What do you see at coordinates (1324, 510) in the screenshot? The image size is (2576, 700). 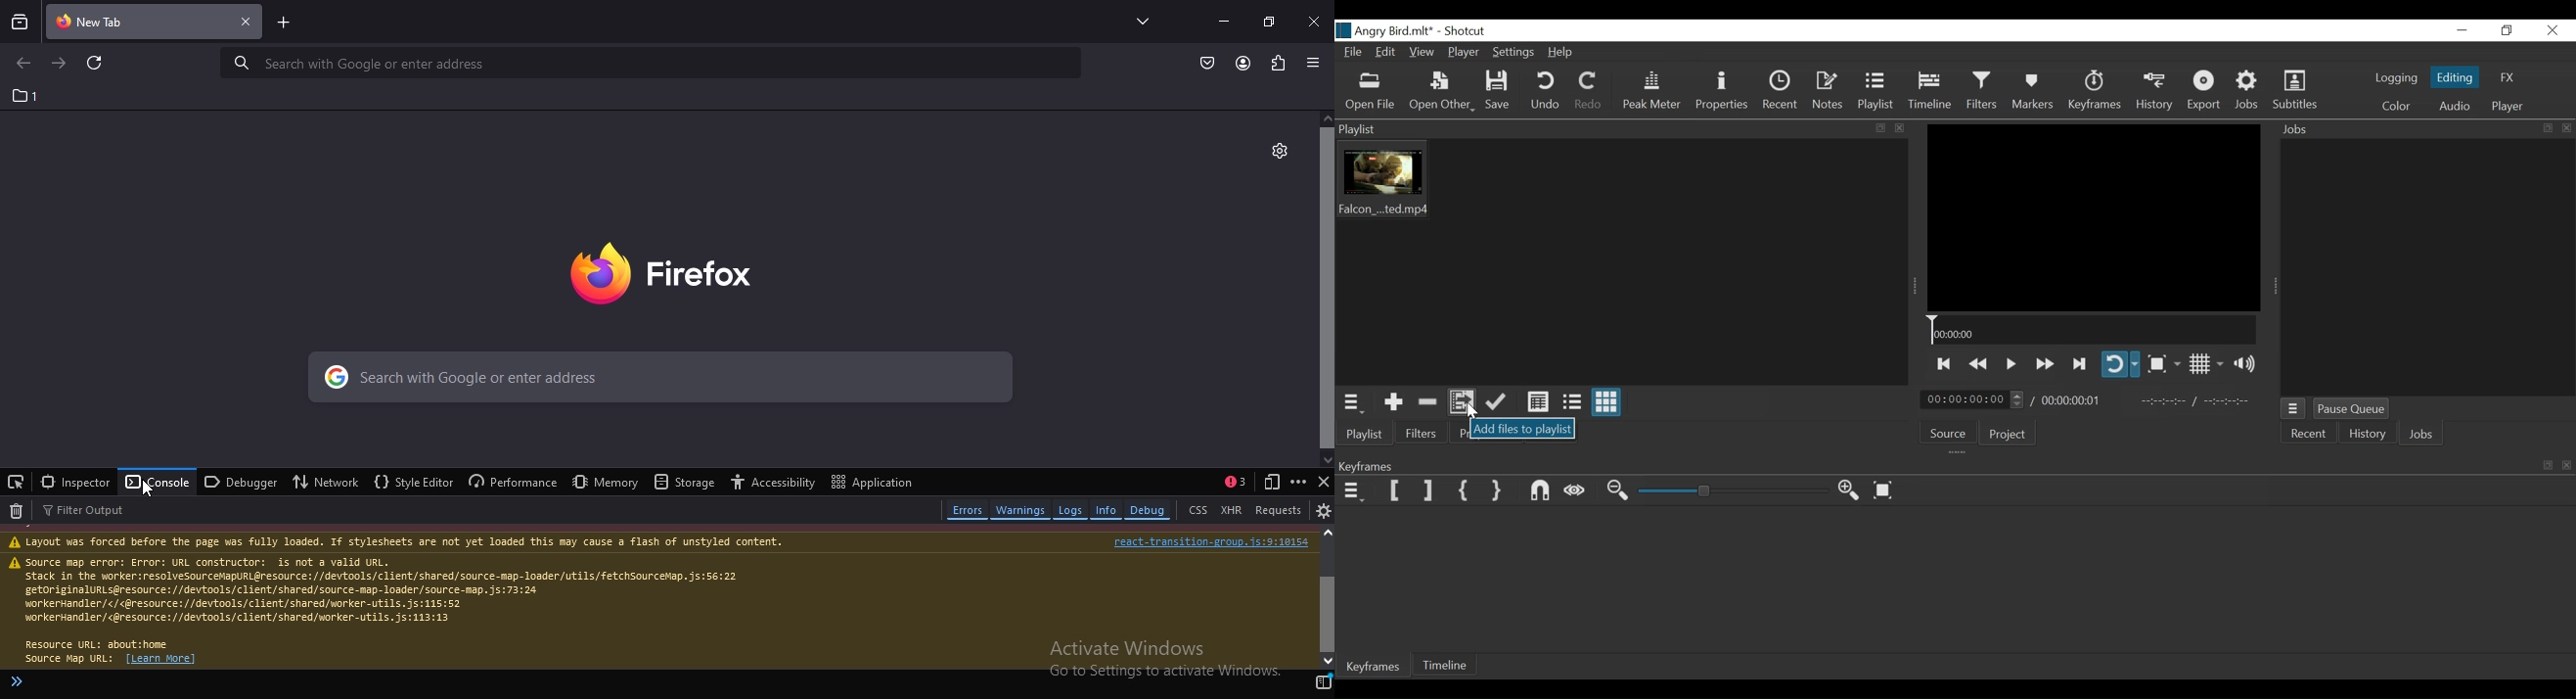 I see `console settings` at bounding box center [1324, 510].